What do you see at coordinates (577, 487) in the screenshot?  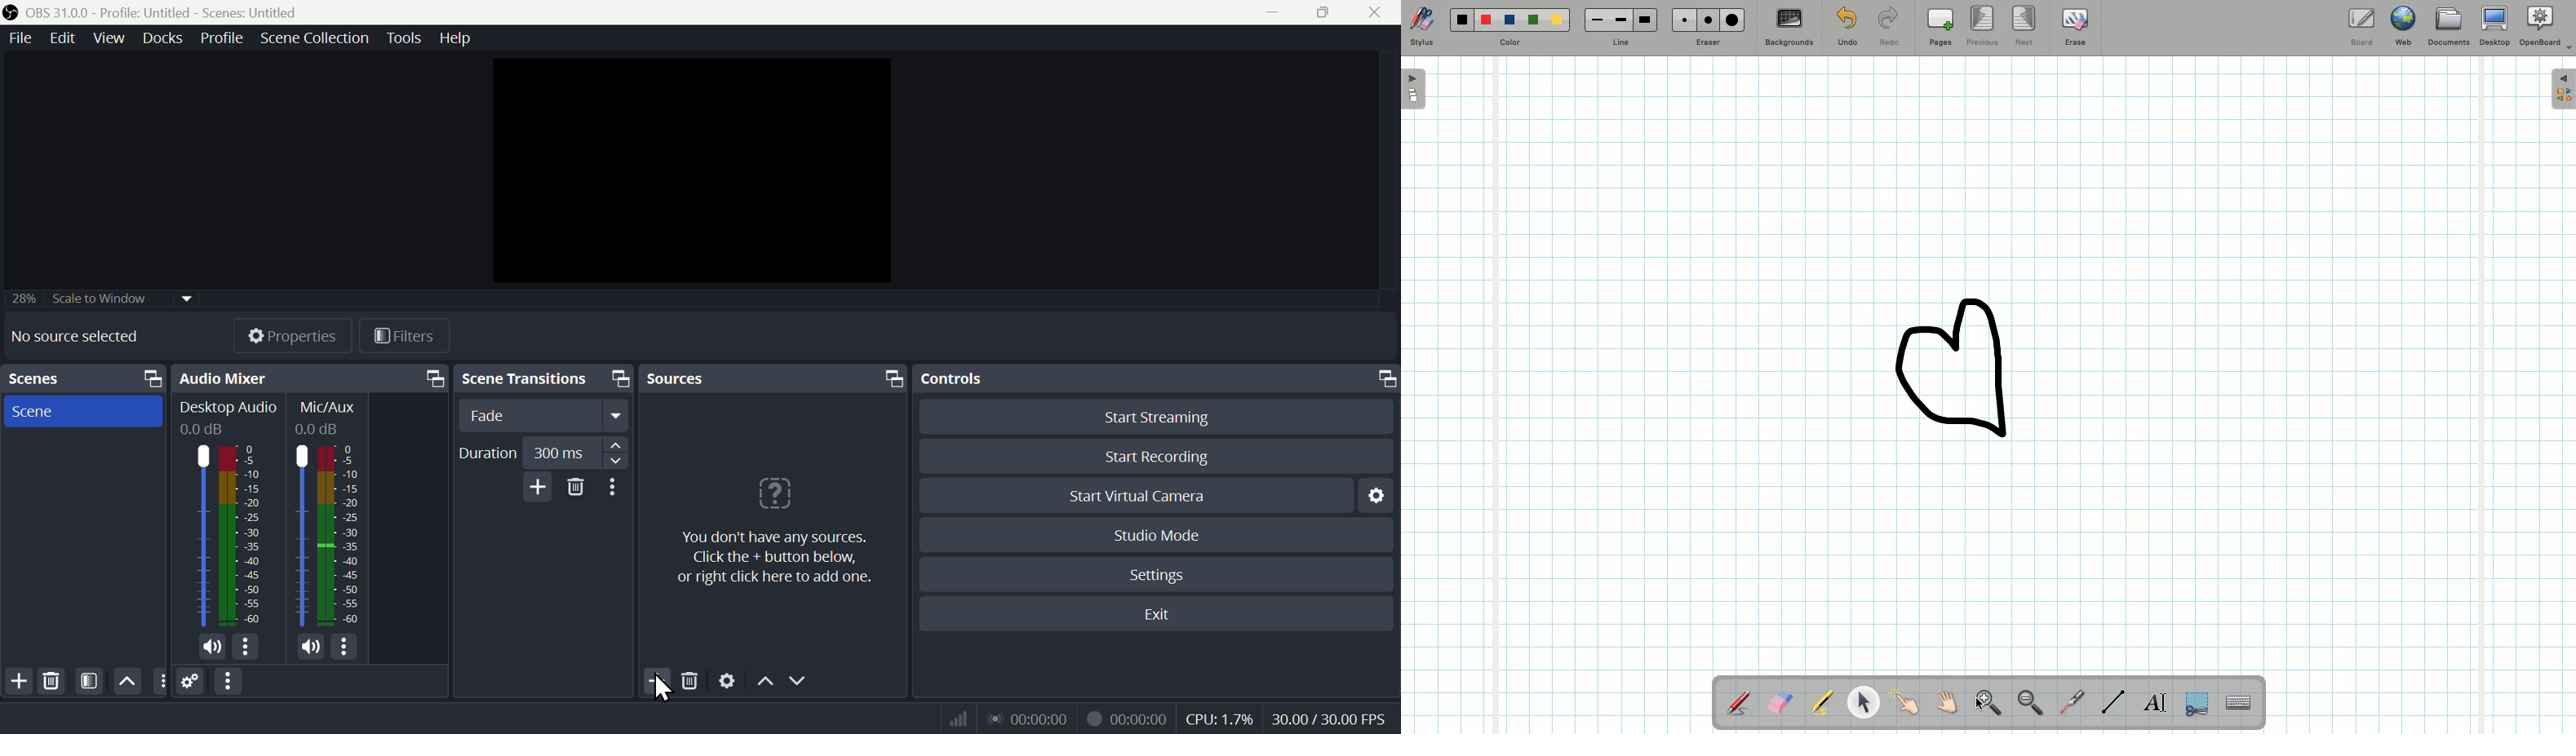 I see `Delete` at bounding box center [577, 487].